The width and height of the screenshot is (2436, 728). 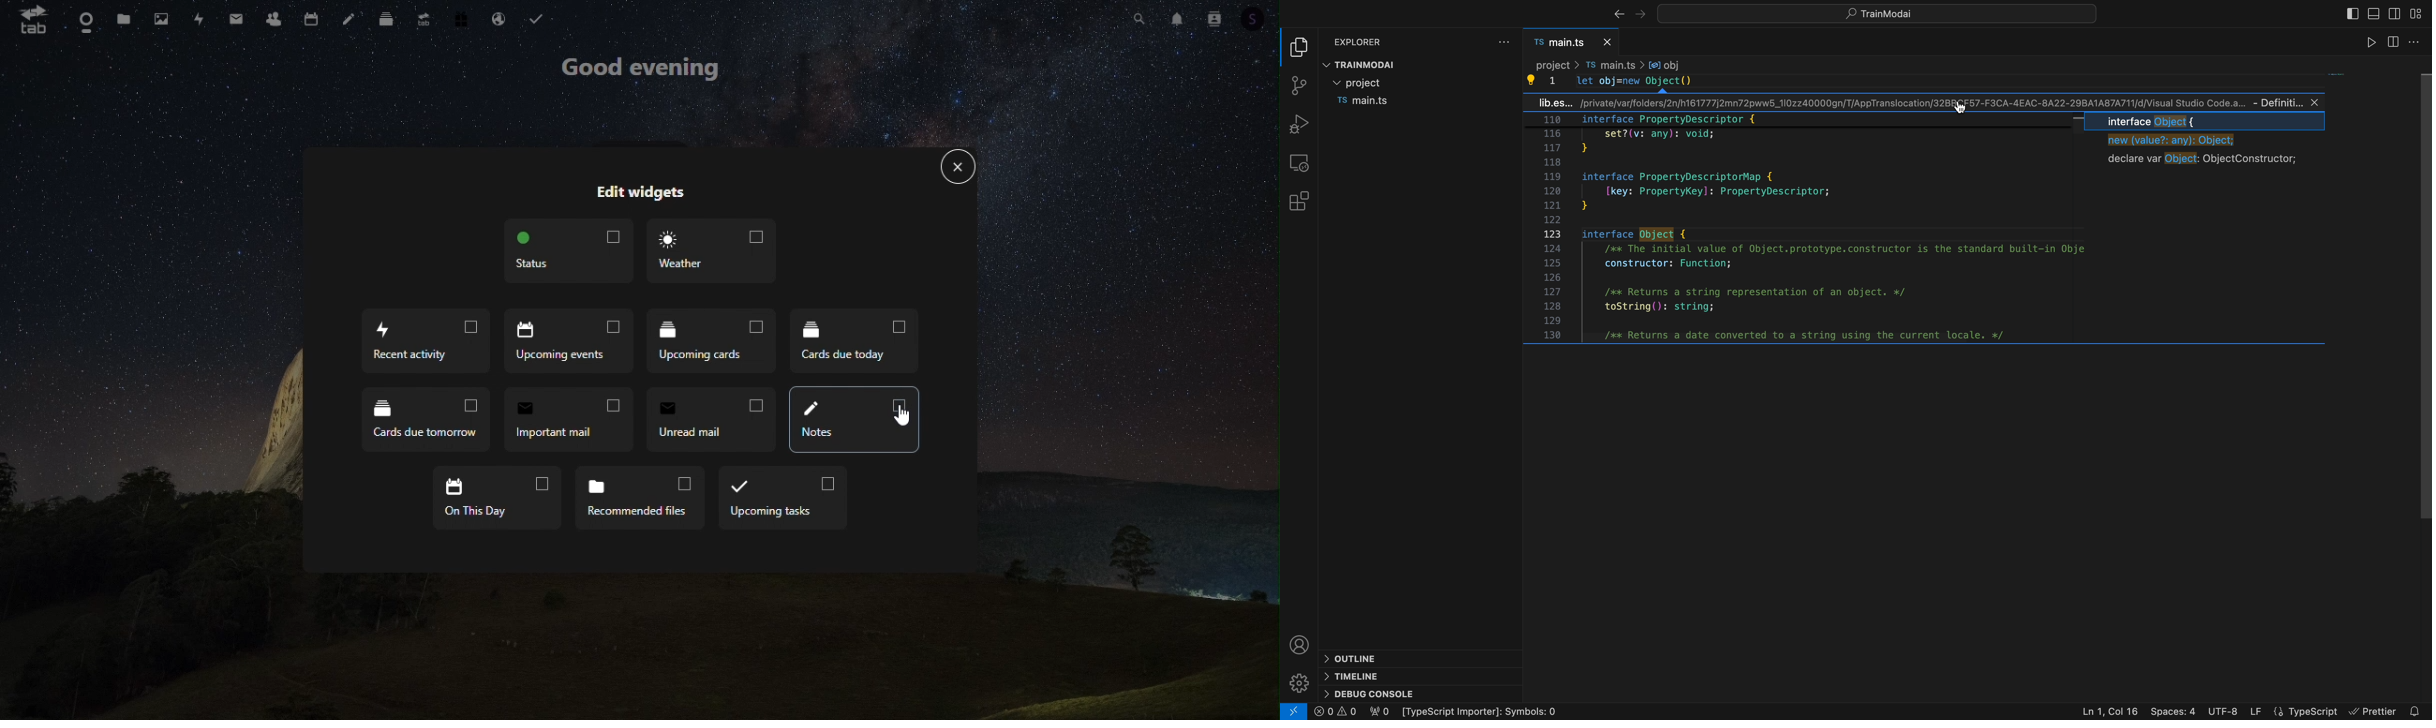 I want to click on Search, so click(x=1139, y=17).